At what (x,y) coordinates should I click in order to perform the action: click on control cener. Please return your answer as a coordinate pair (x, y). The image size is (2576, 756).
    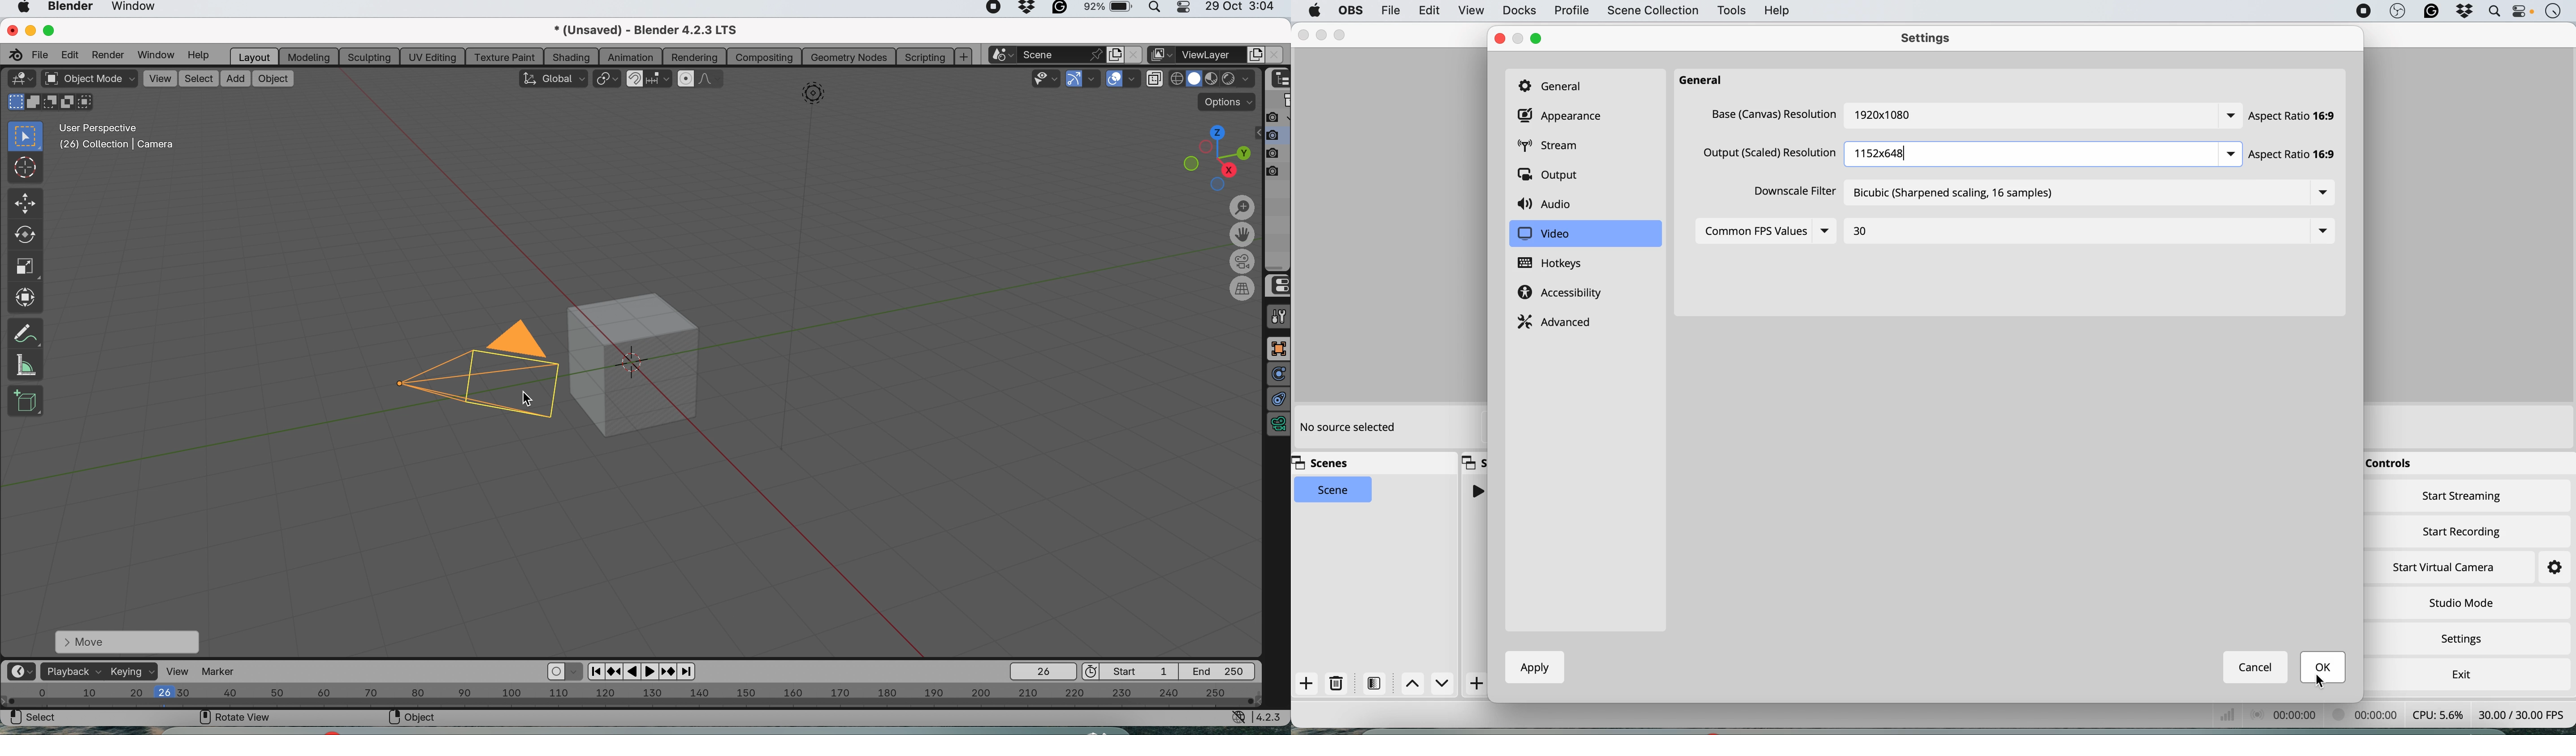
    Looking at the image, I should click on (2521, 13).